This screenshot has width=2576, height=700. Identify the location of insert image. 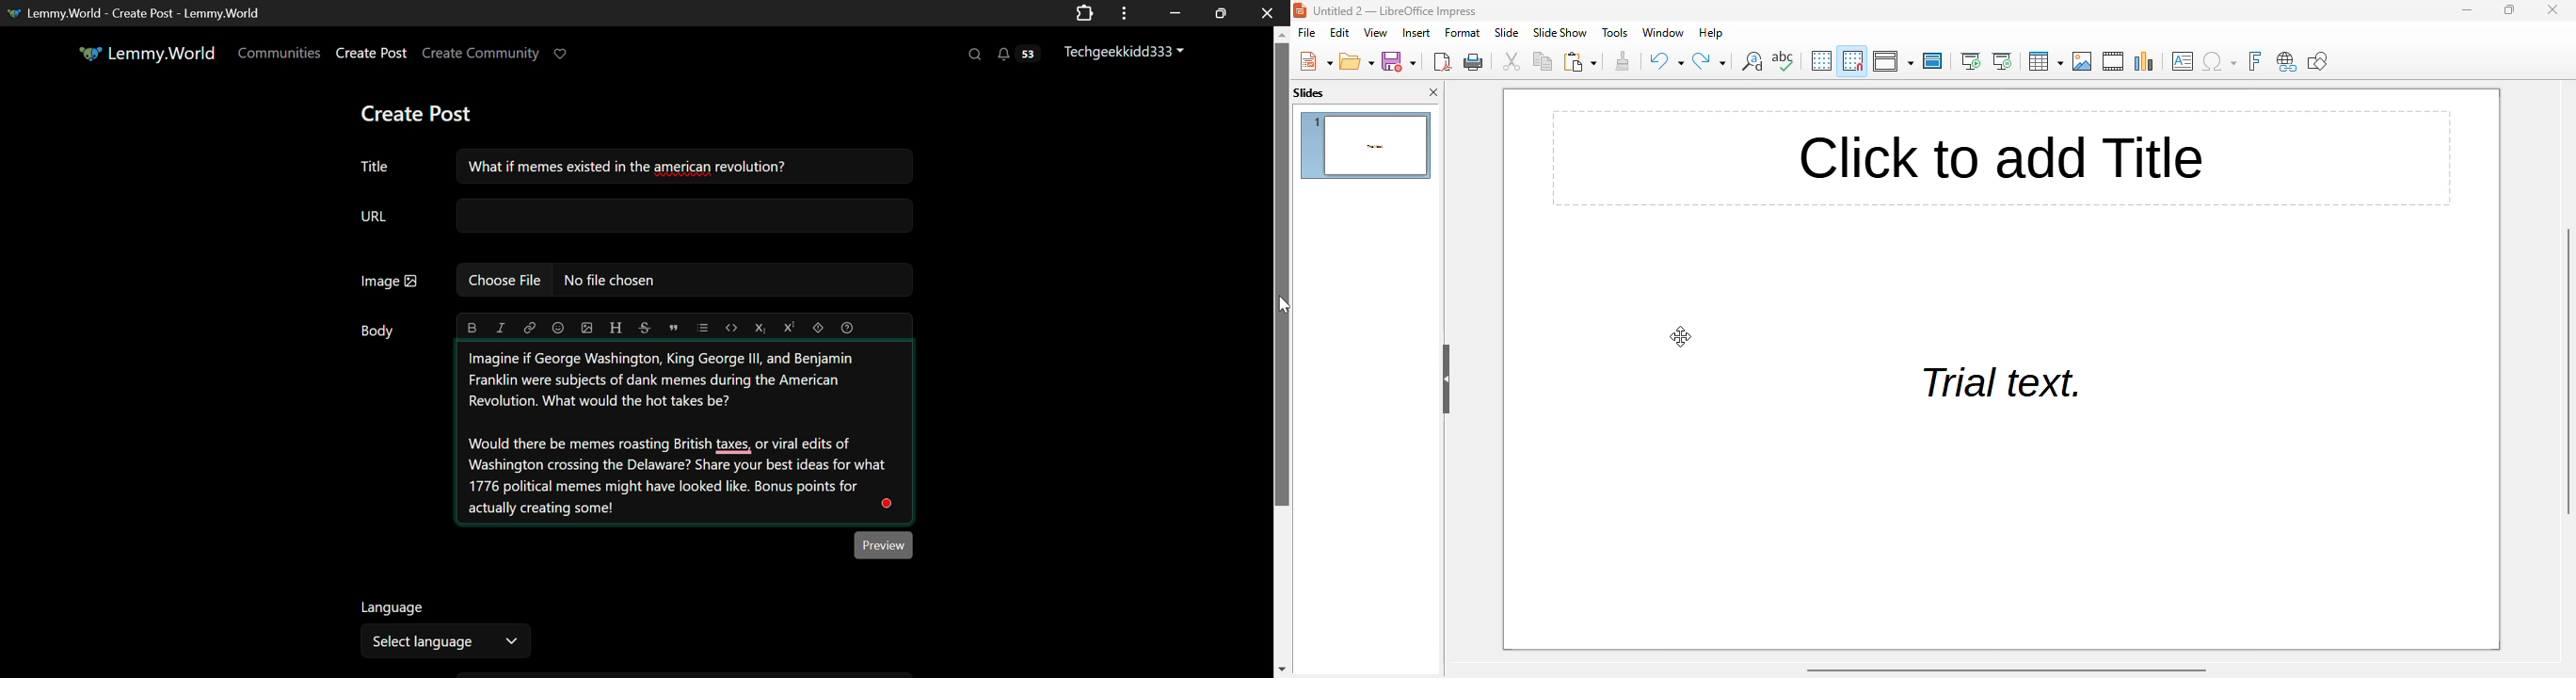
(2084, 61).